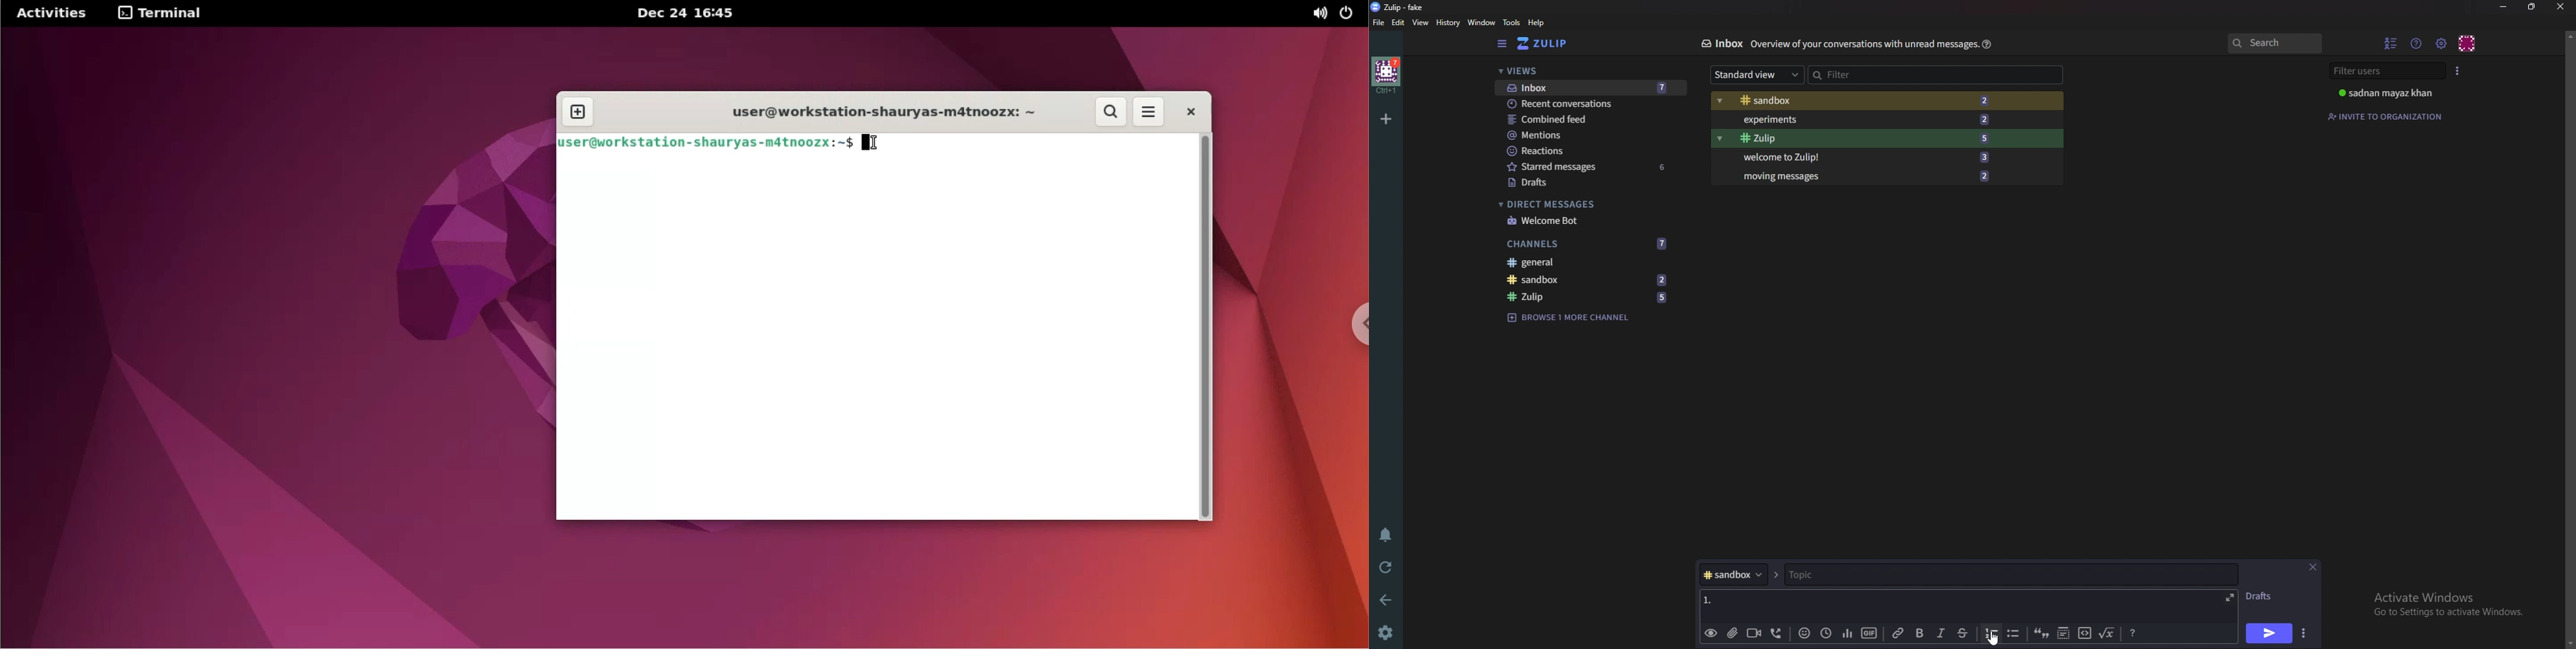 The image size is (2576, 672). What do you see at coordinates (1583, 204) in the screenshot?
I see `Direct messages` at bounding box center [1583, 204].